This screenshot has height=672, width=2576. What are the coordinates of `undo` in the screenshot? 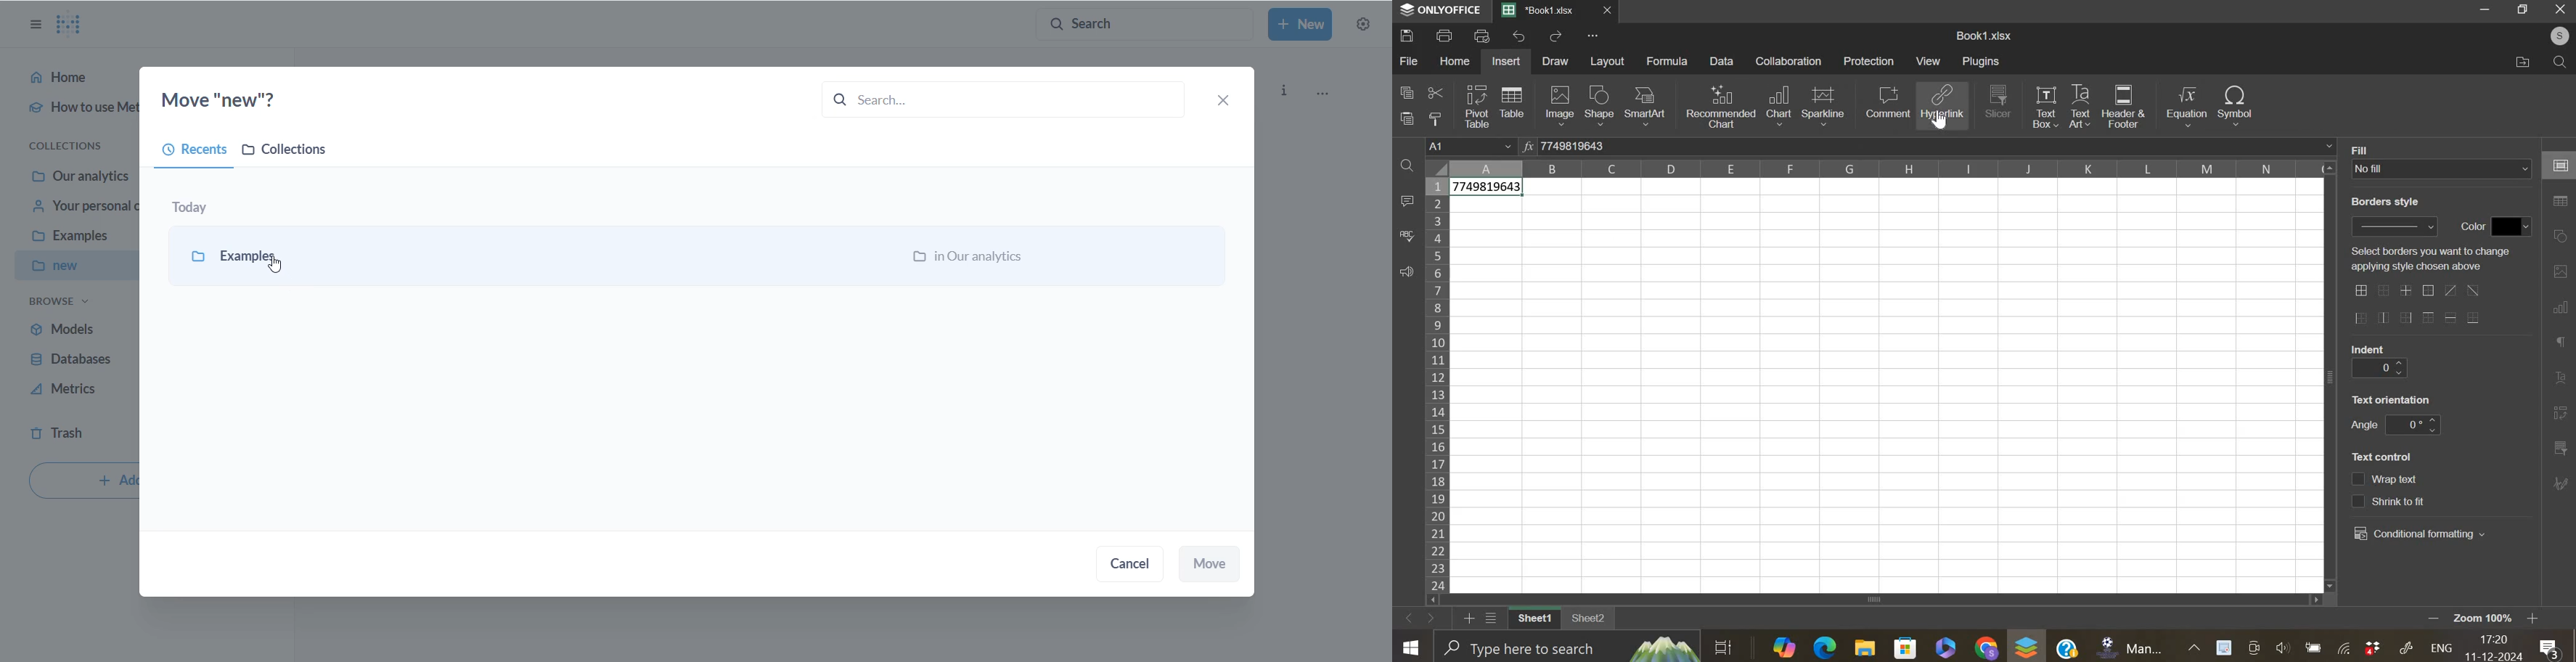 It's located at (1520, 36).